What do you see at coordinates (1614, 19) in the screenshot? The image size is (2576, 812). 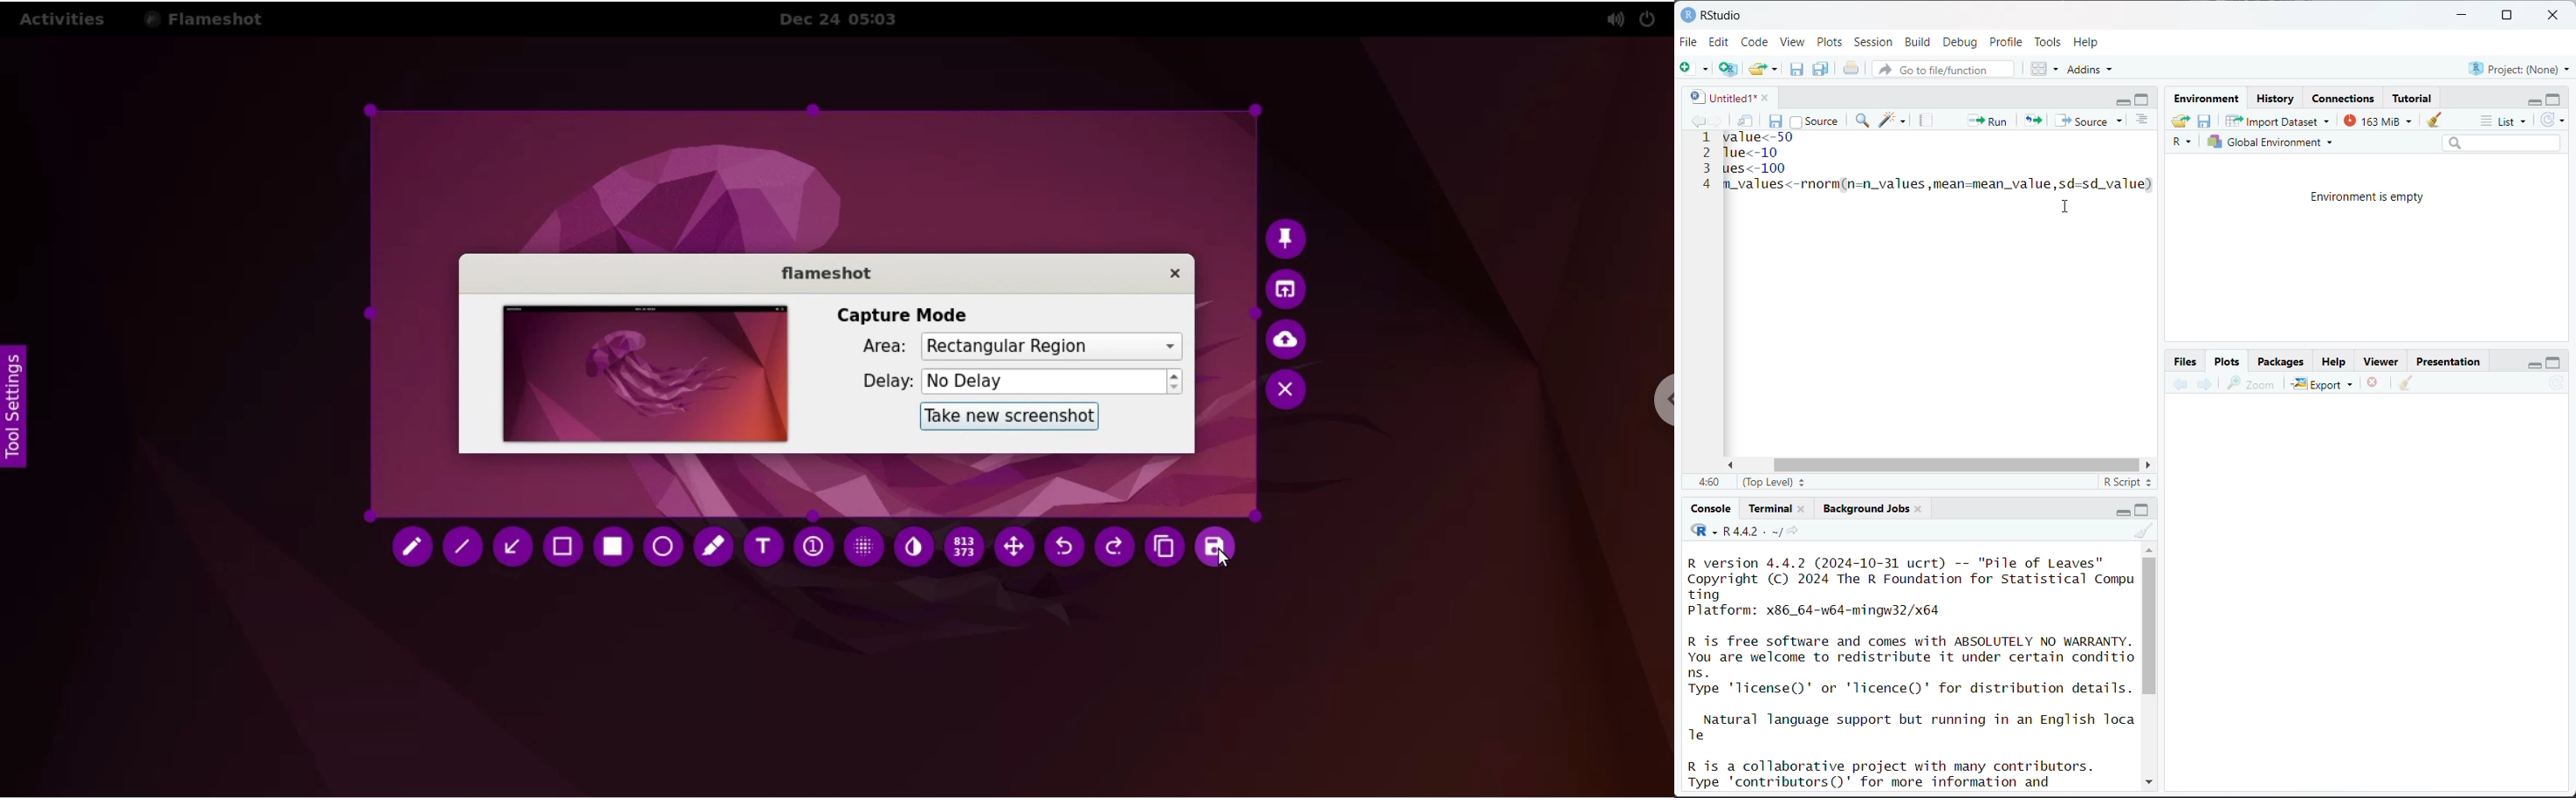 I see `sound options` at bounding box center [1614, 19].